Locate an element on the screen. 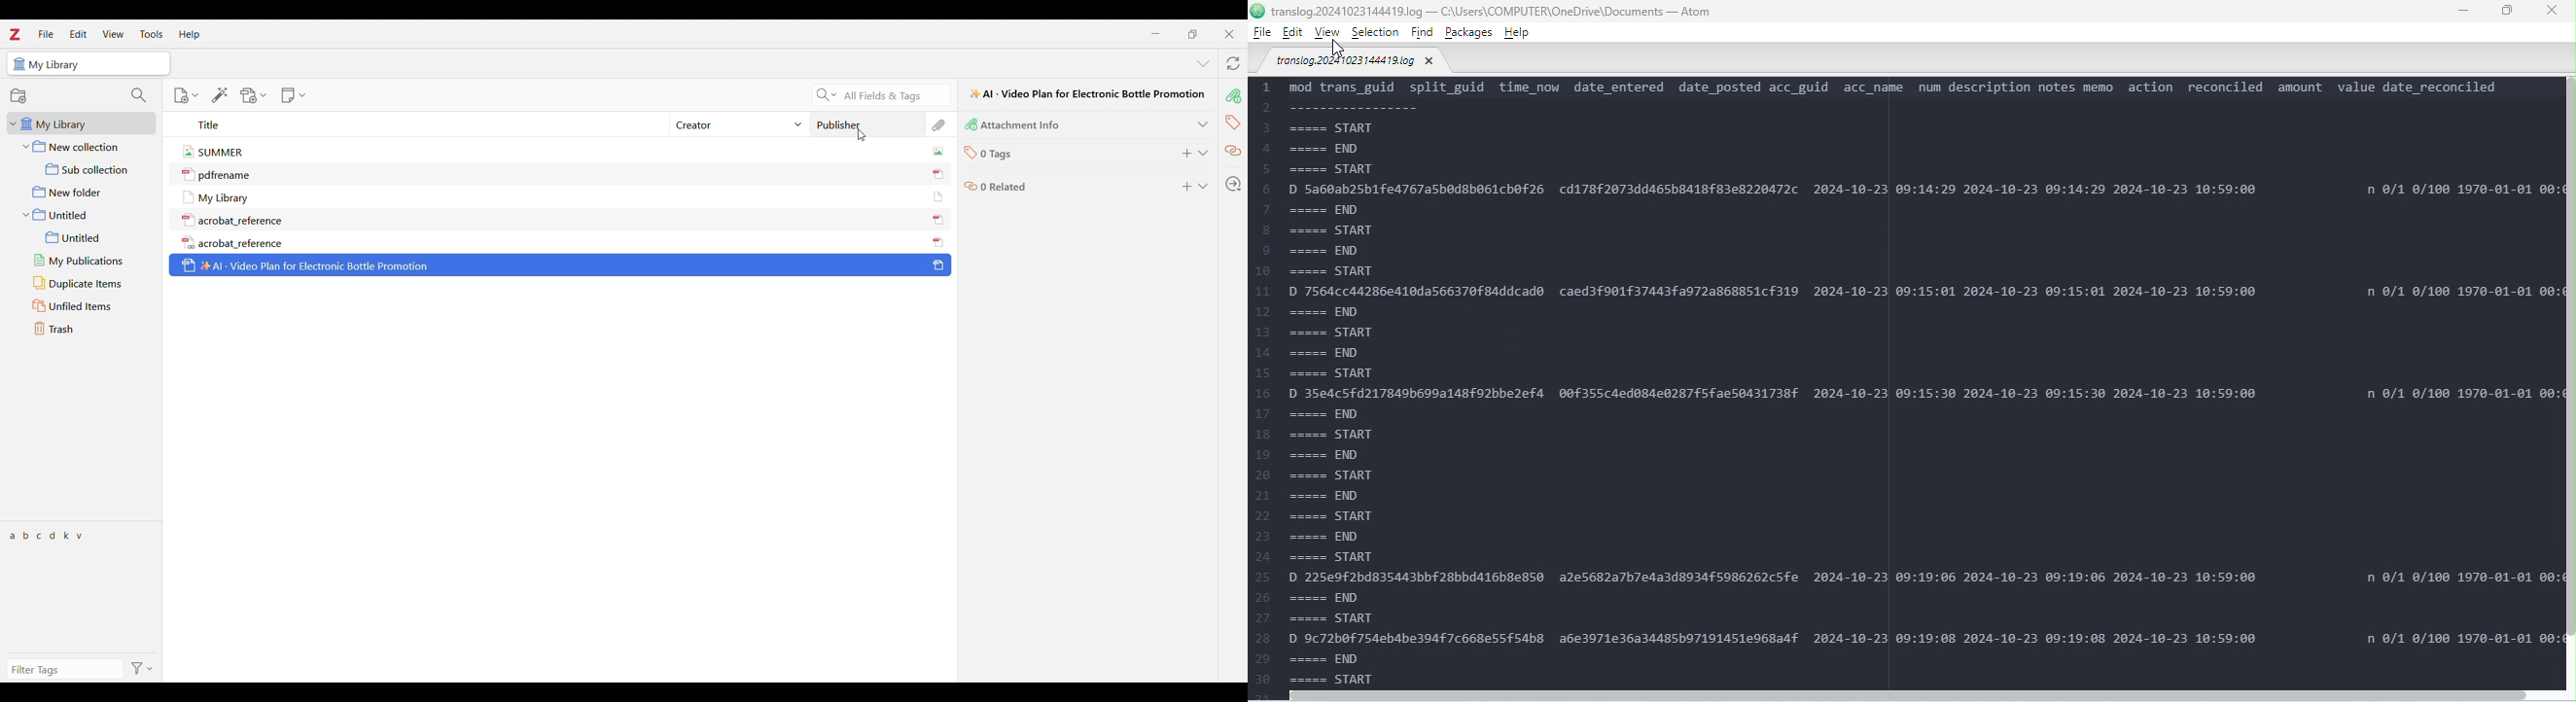  Filter options is located at coordinates (142, 670).